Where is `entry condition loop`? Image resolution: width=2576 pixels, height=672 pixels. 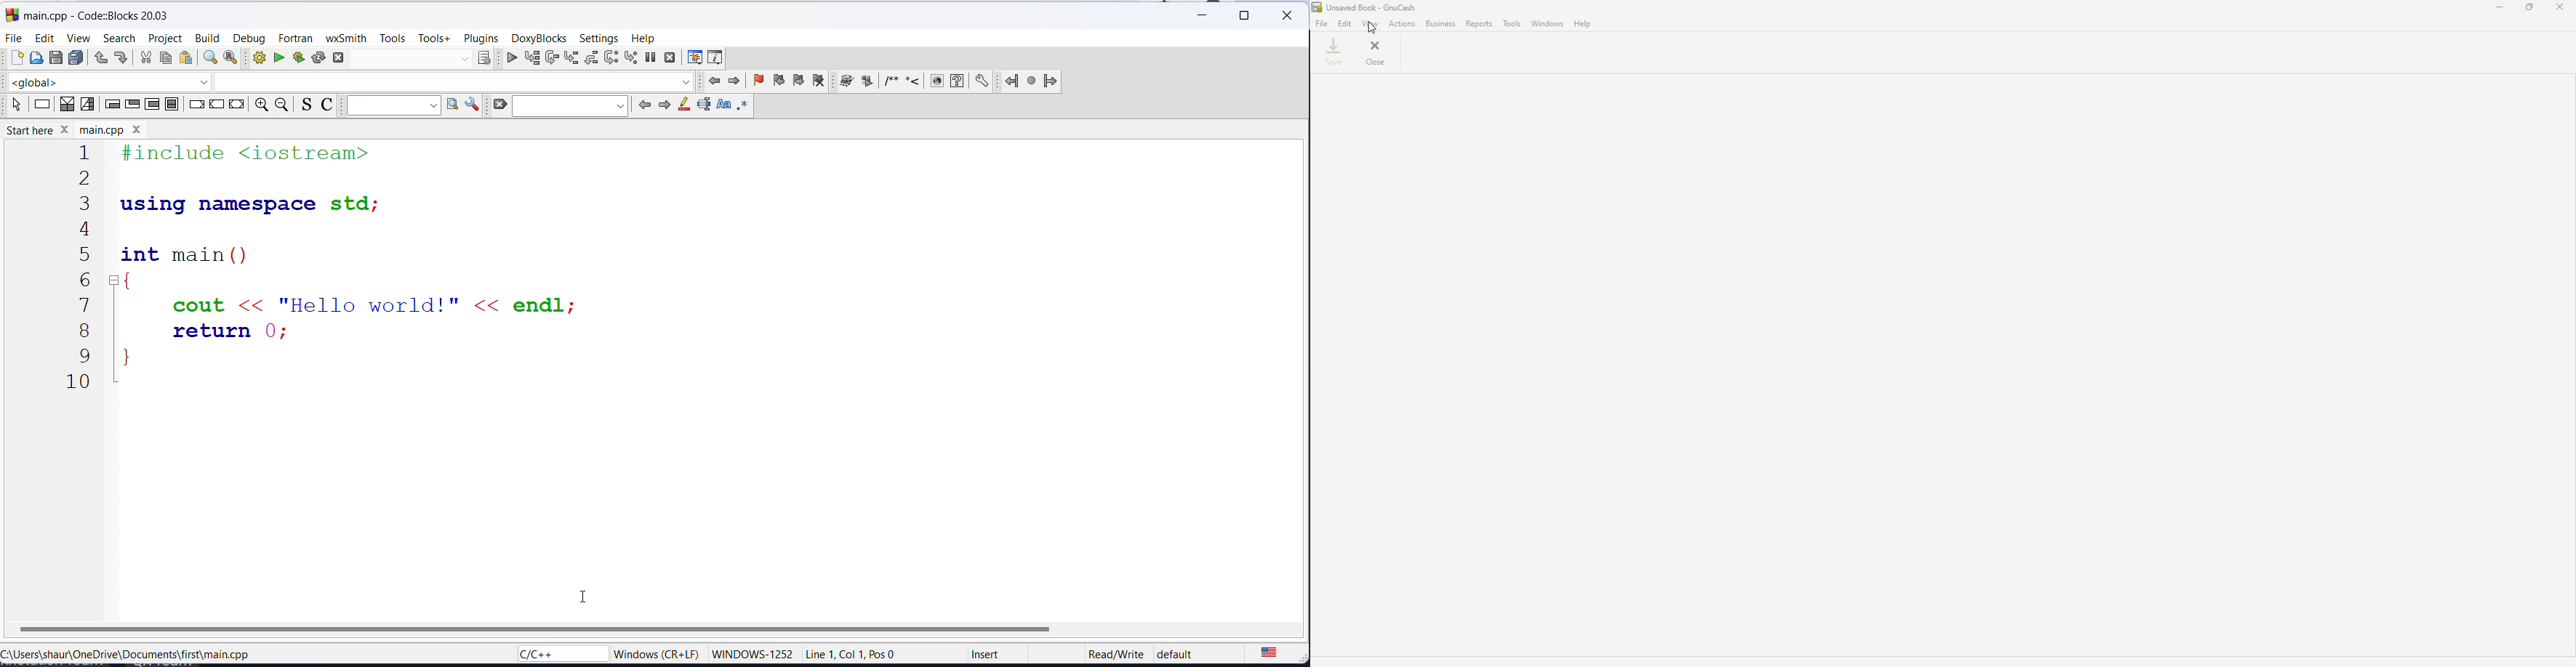
entry condition loop is located at coordinates (113, 107).